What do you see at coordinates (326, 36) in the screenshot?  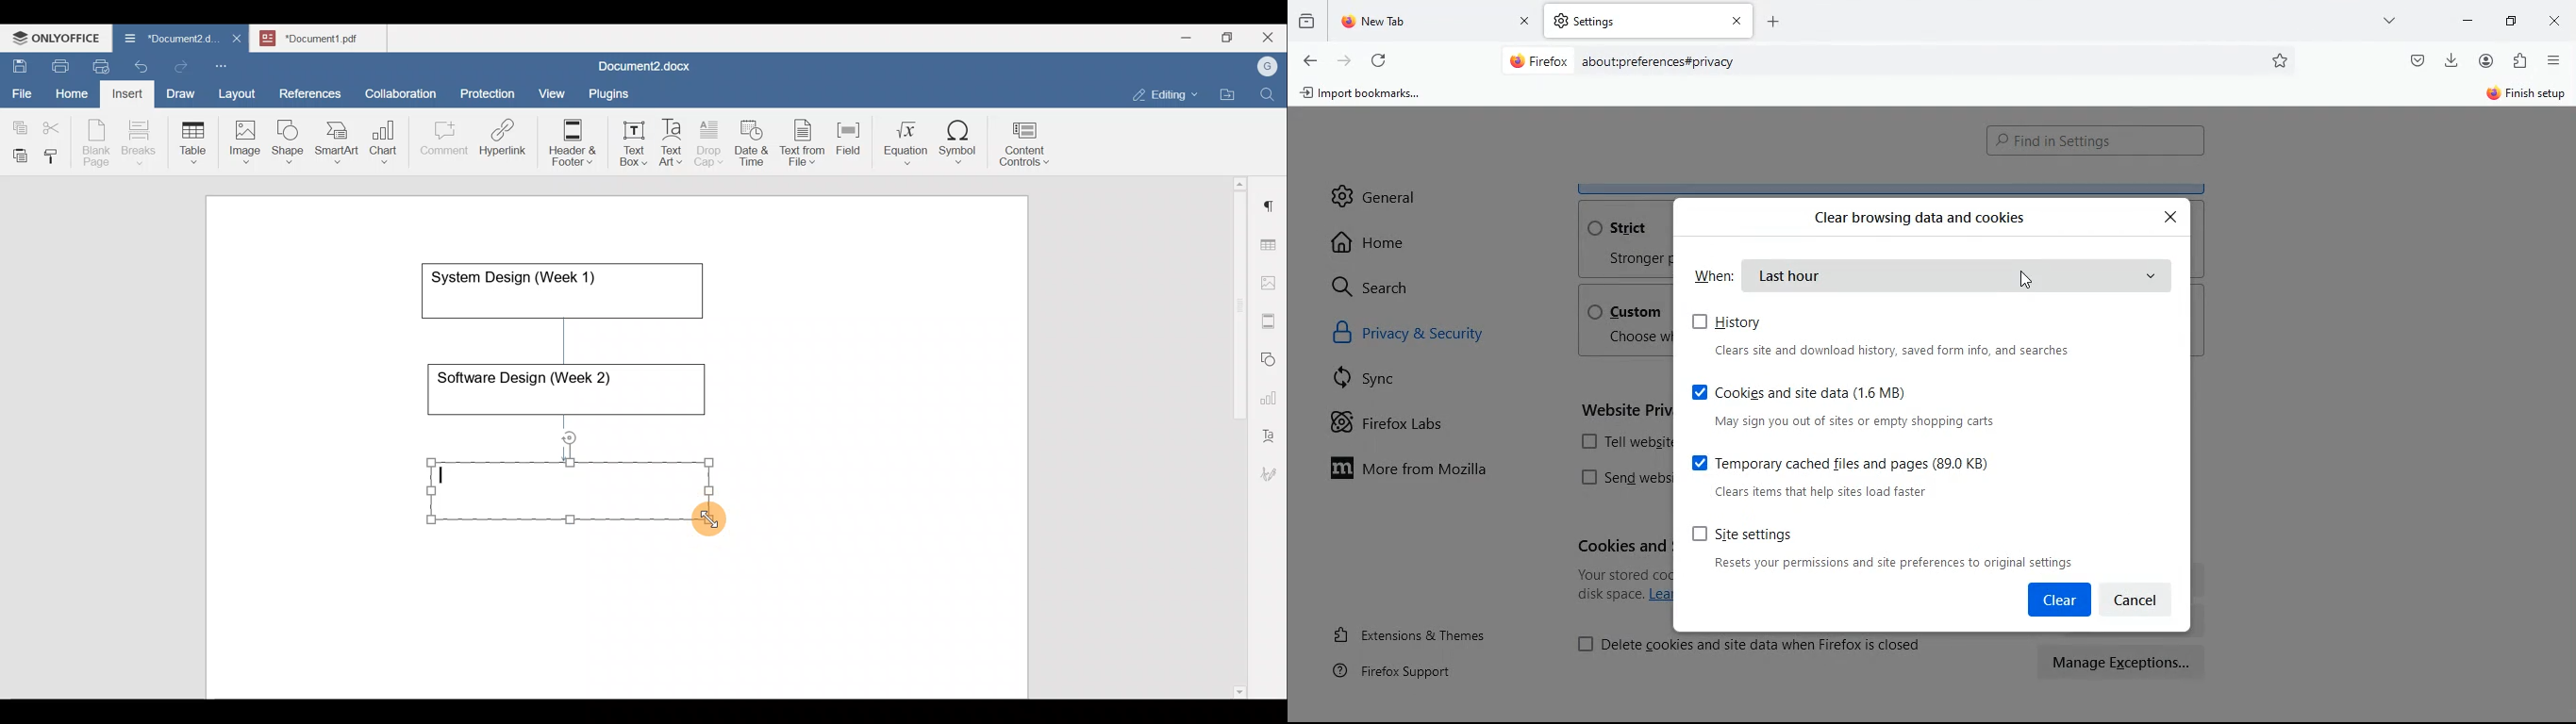 I see `Document name` at bounding box center [326, 36].